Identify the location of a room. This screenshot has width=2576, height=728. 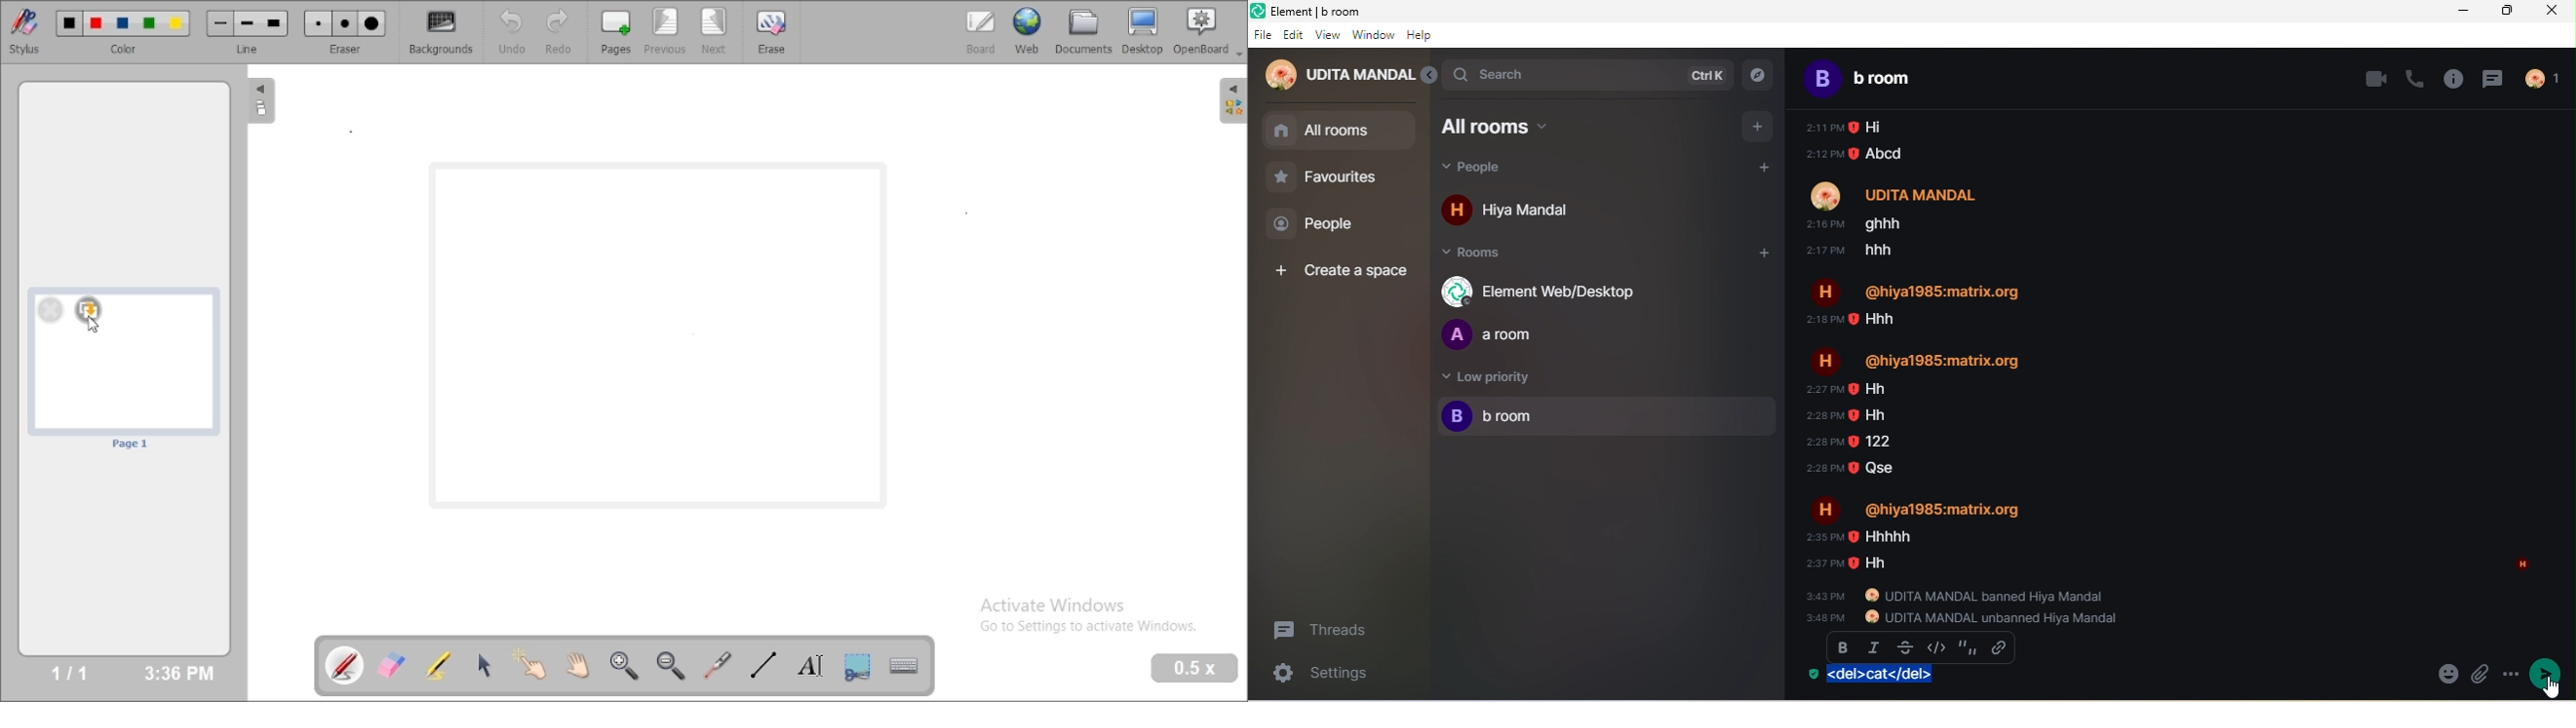
(1498, 335).